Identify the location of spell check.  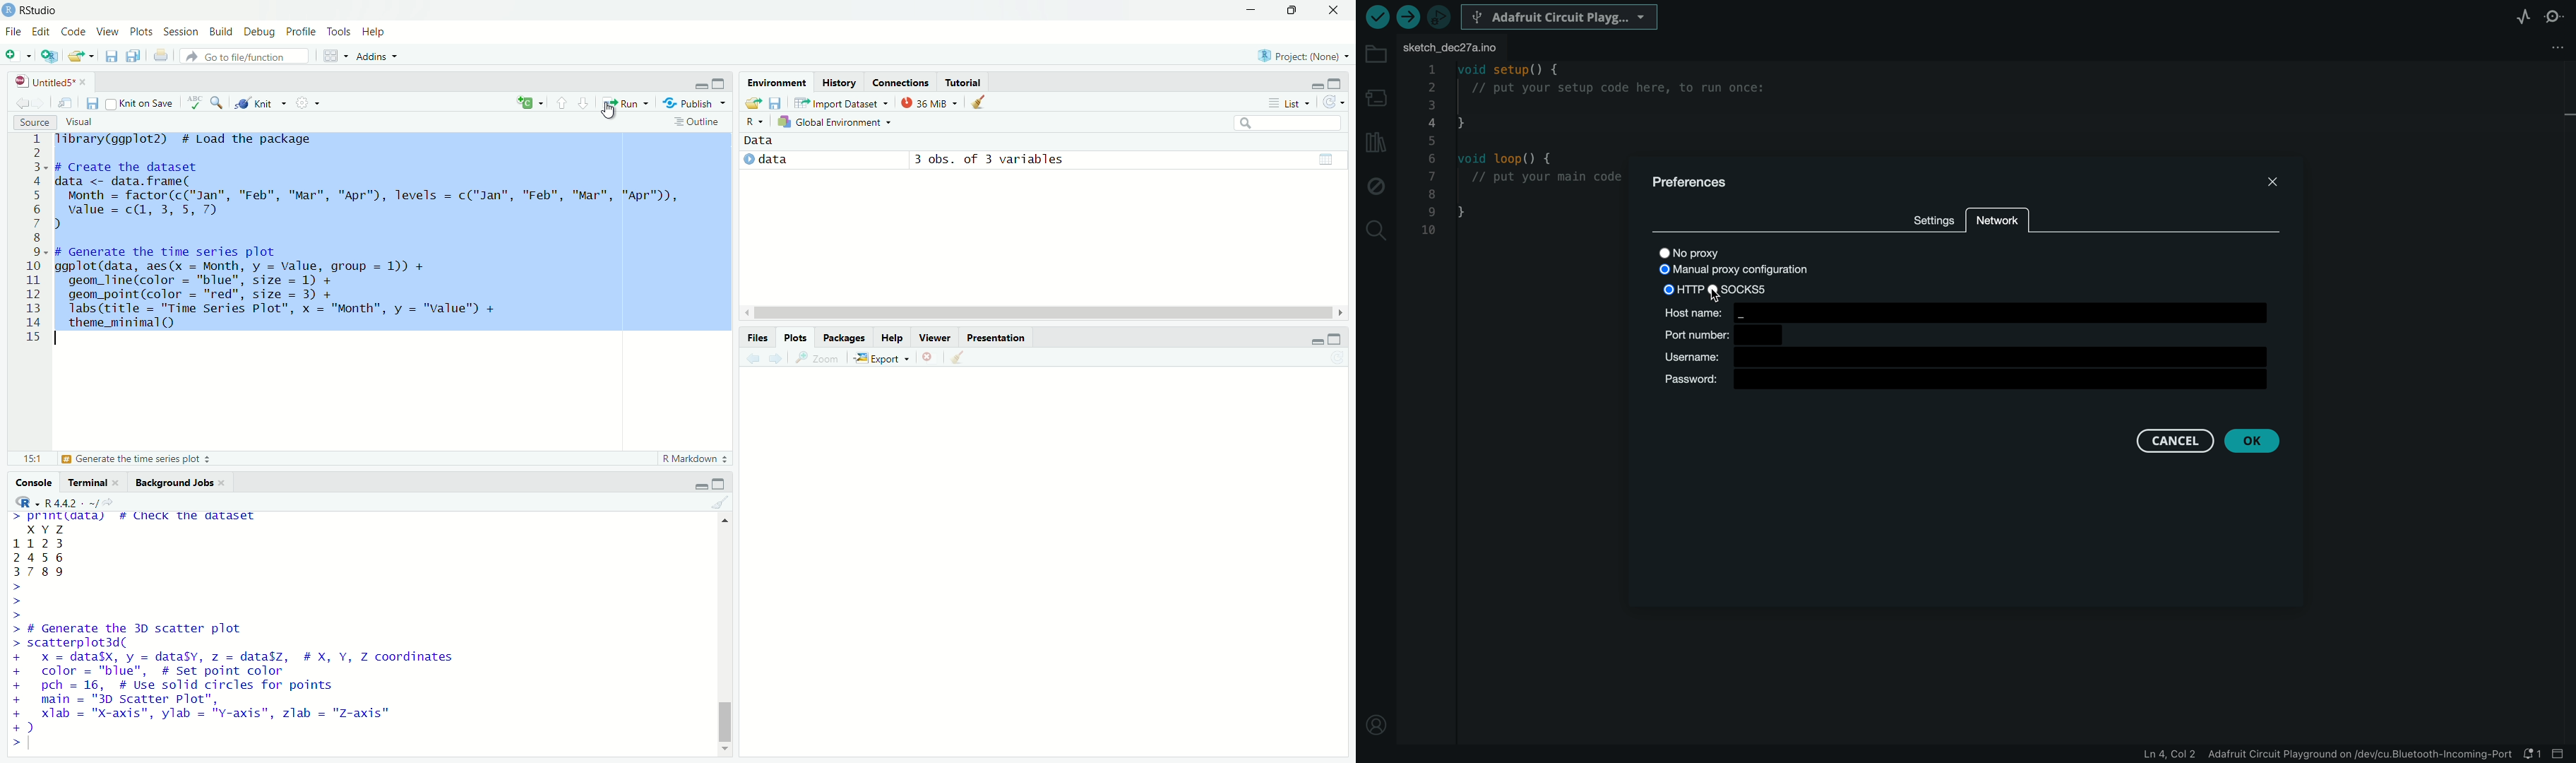
(192, 105).